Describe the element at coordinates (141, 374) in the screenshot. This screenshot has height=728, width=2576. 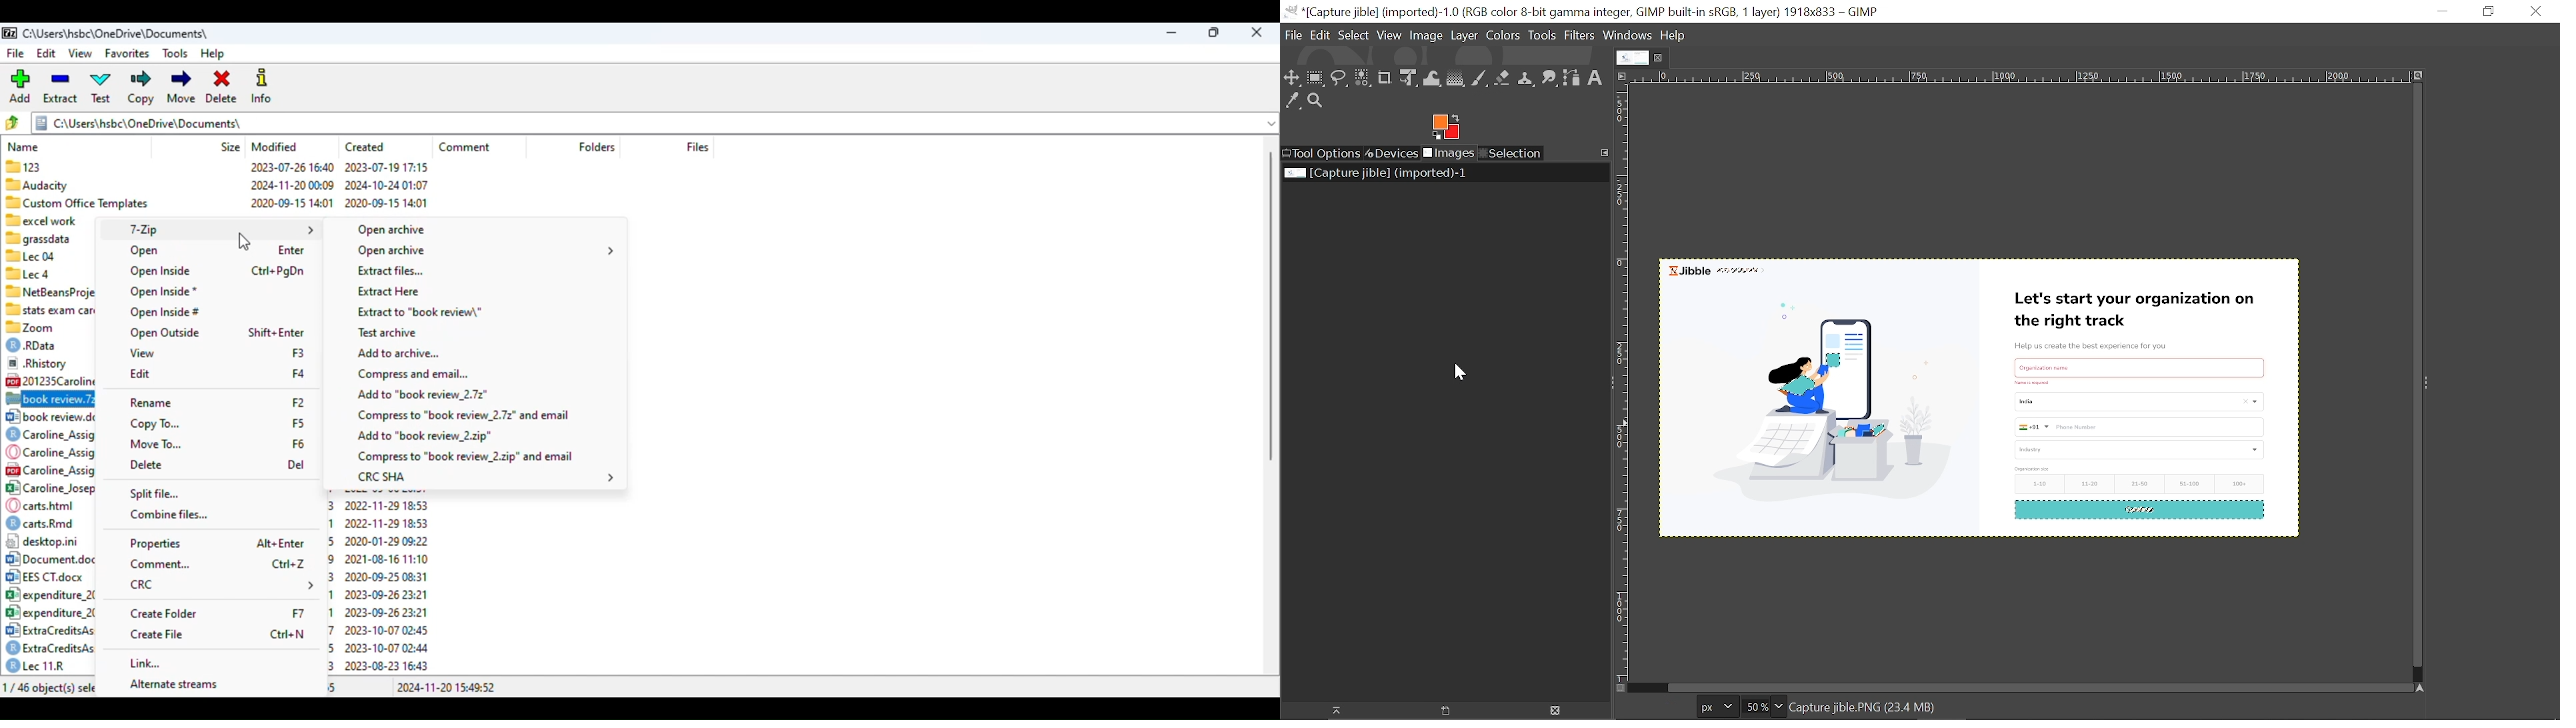
I see `edit` at that location.